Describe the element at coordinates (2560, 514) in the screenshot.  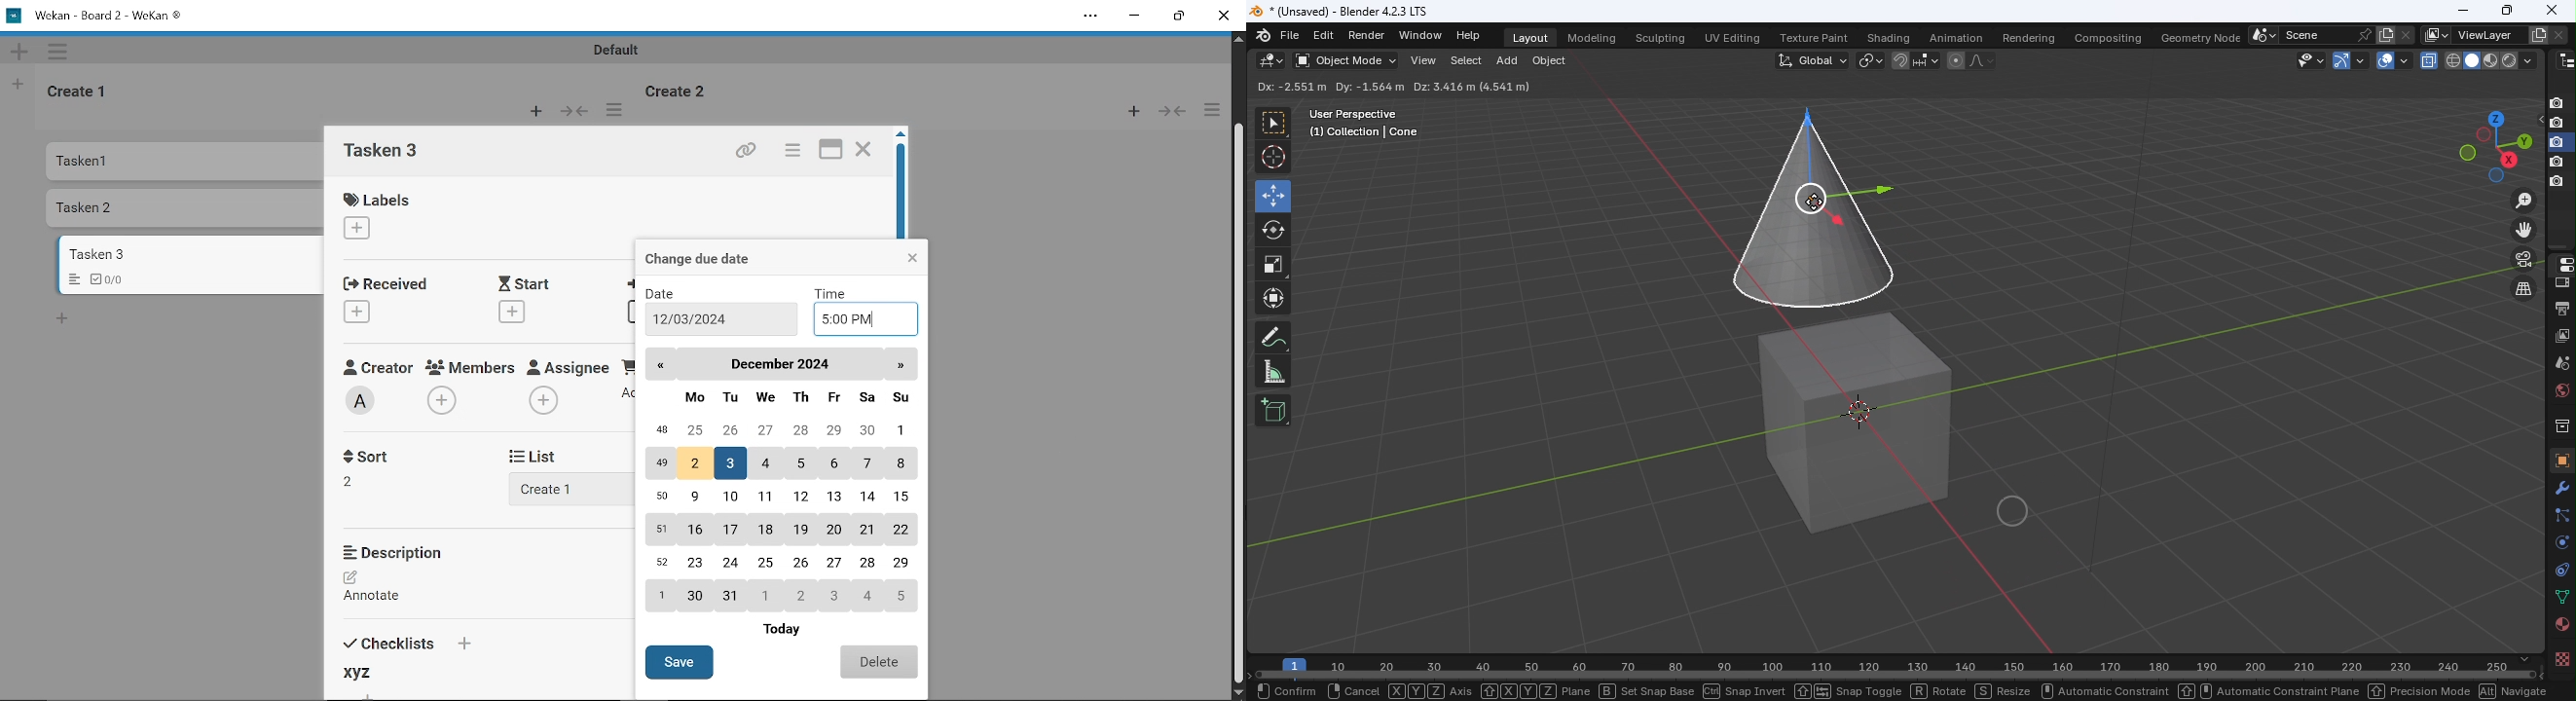
I see `Particles` at that location.